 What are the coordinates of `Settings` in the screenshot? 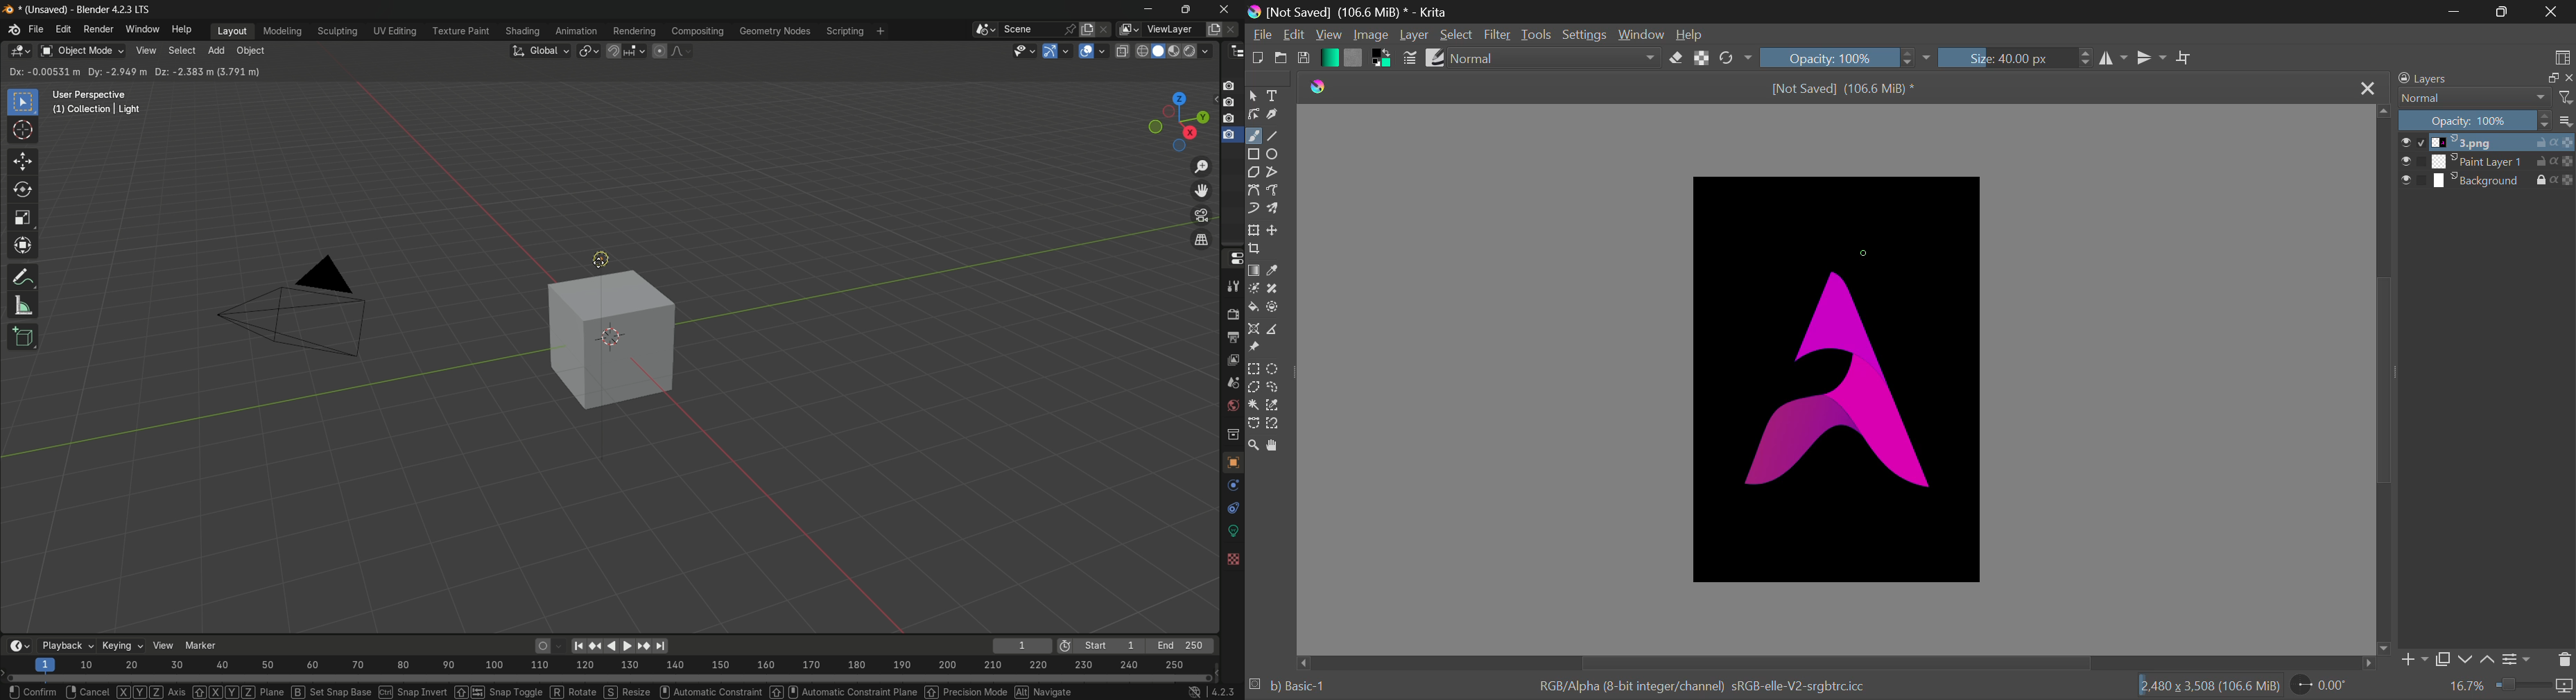 It's located at (2519, 658).